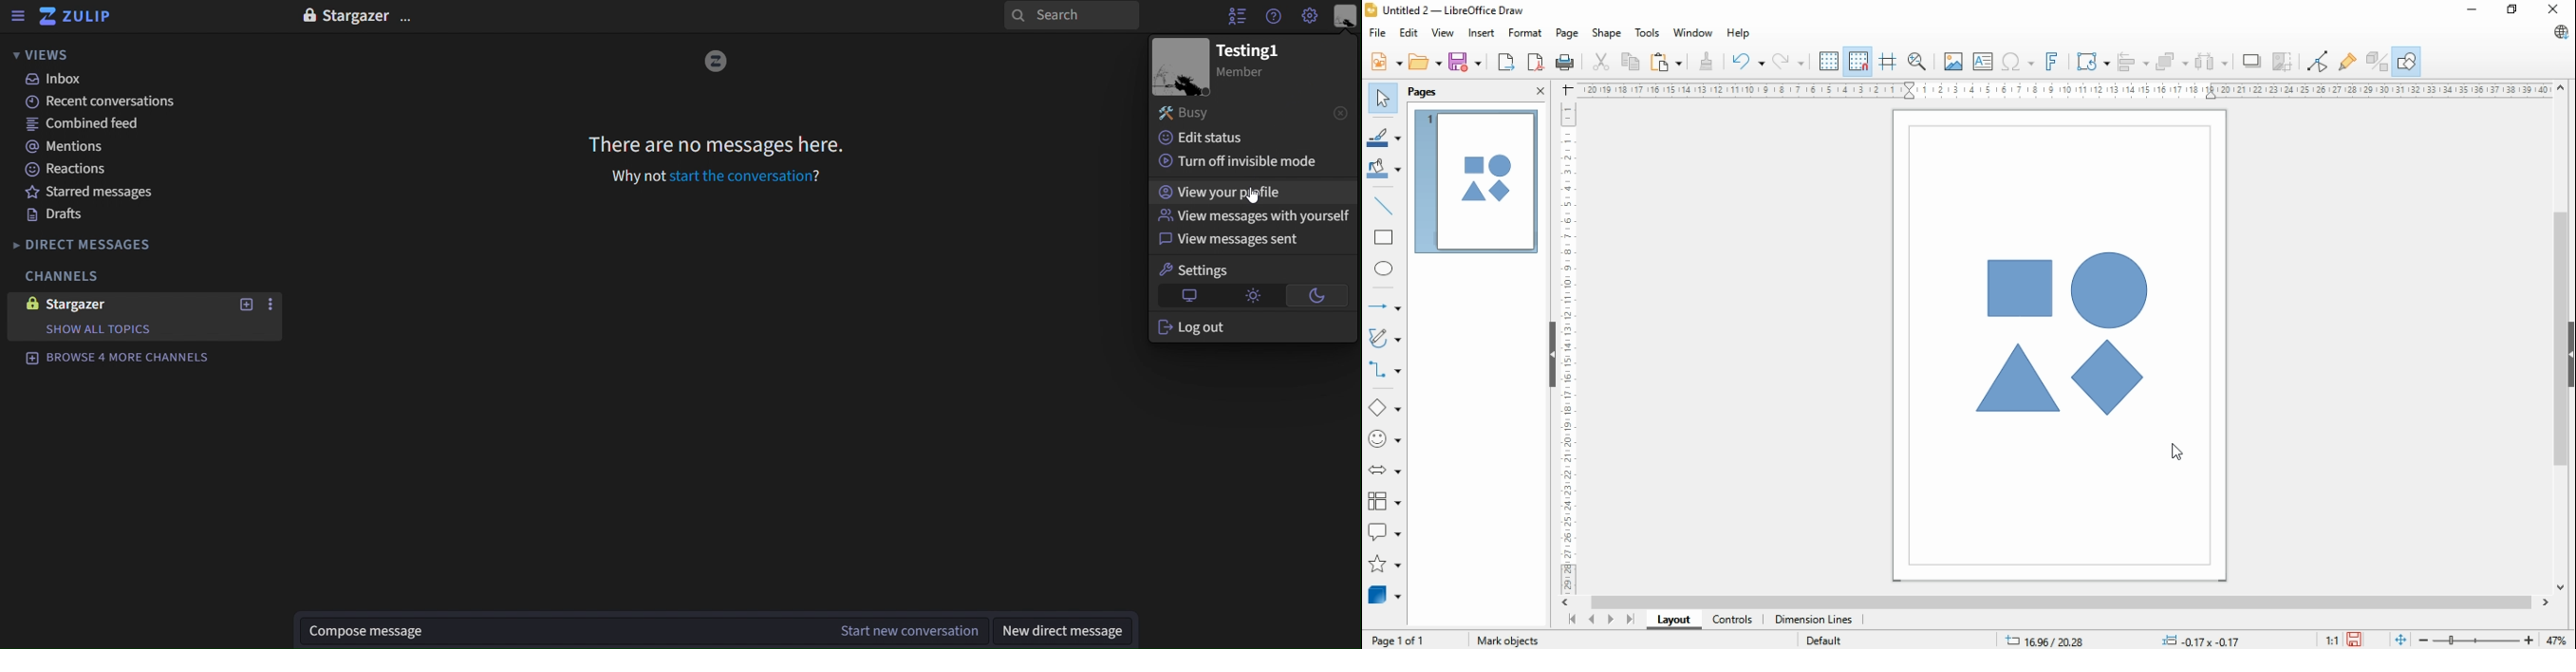 This screenshot has height=672, width=2576. I want to click on 3D objects, so click(1384, 594).